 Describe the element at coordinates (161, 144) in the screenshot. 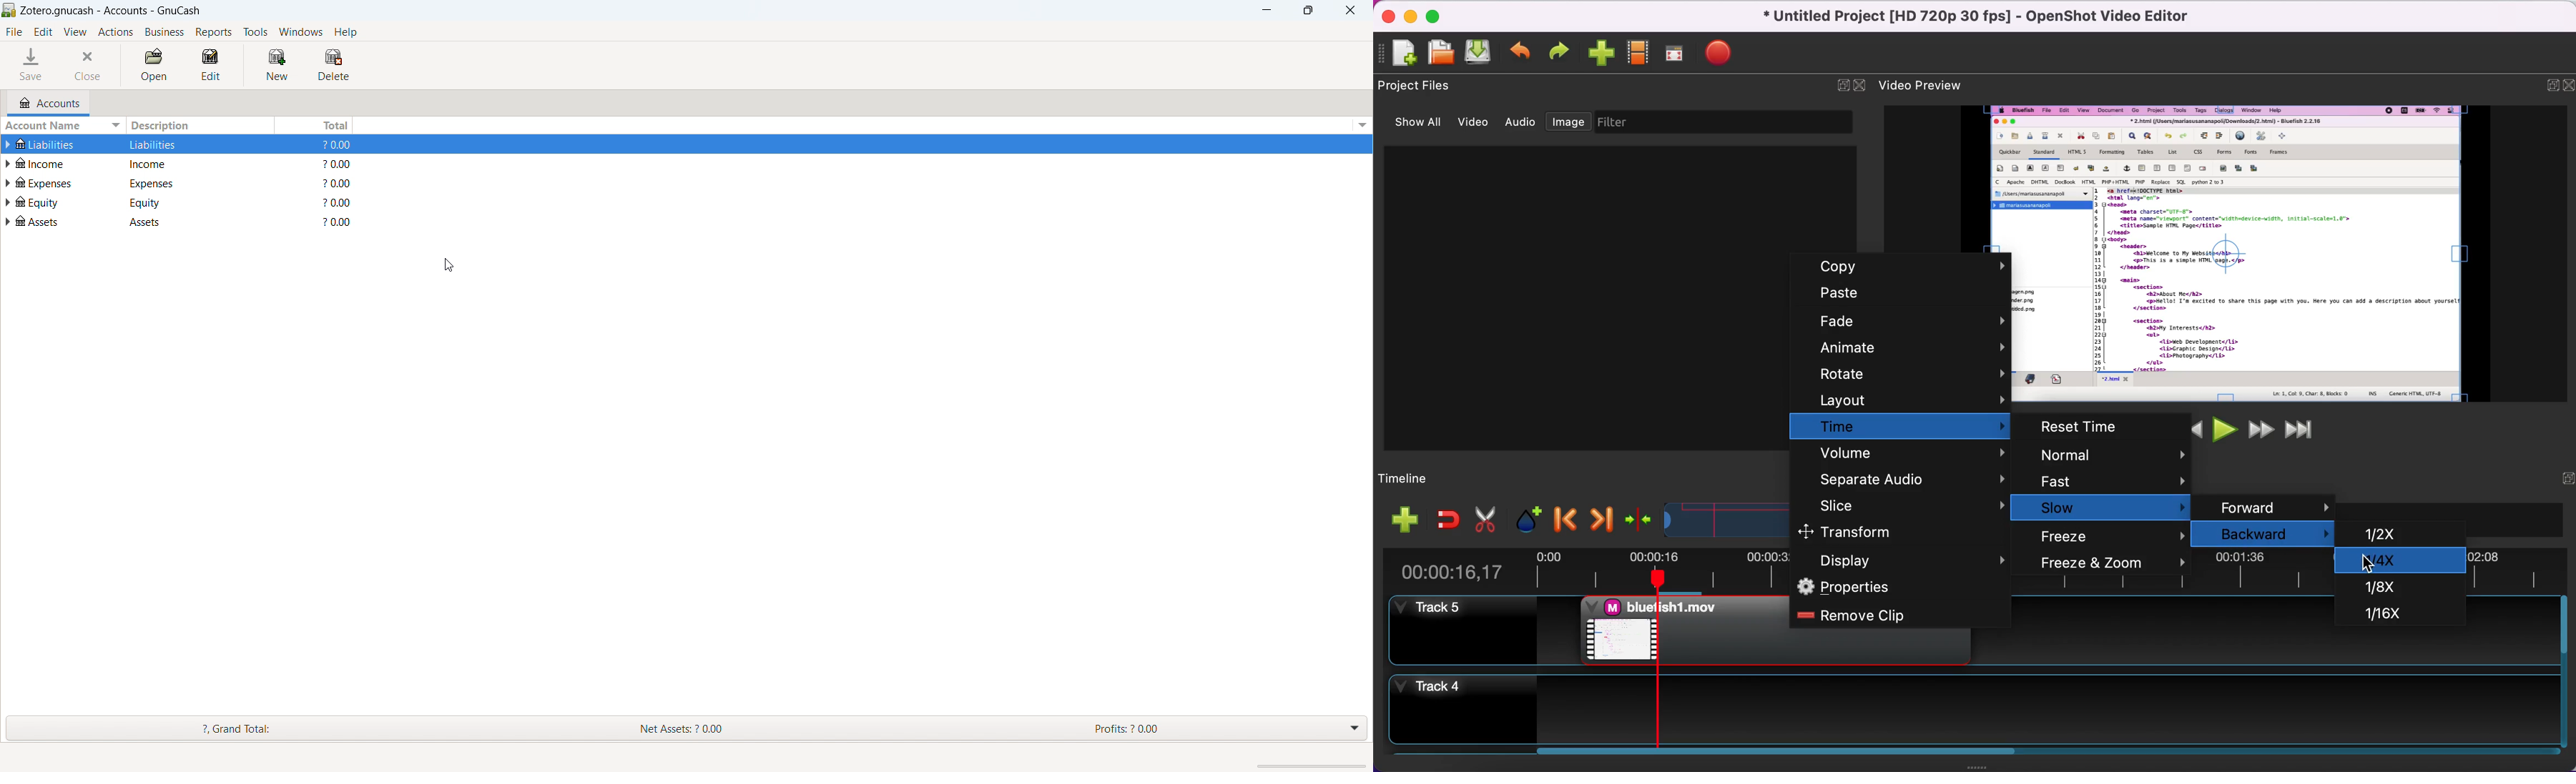

I see `Liabilities` at that location.